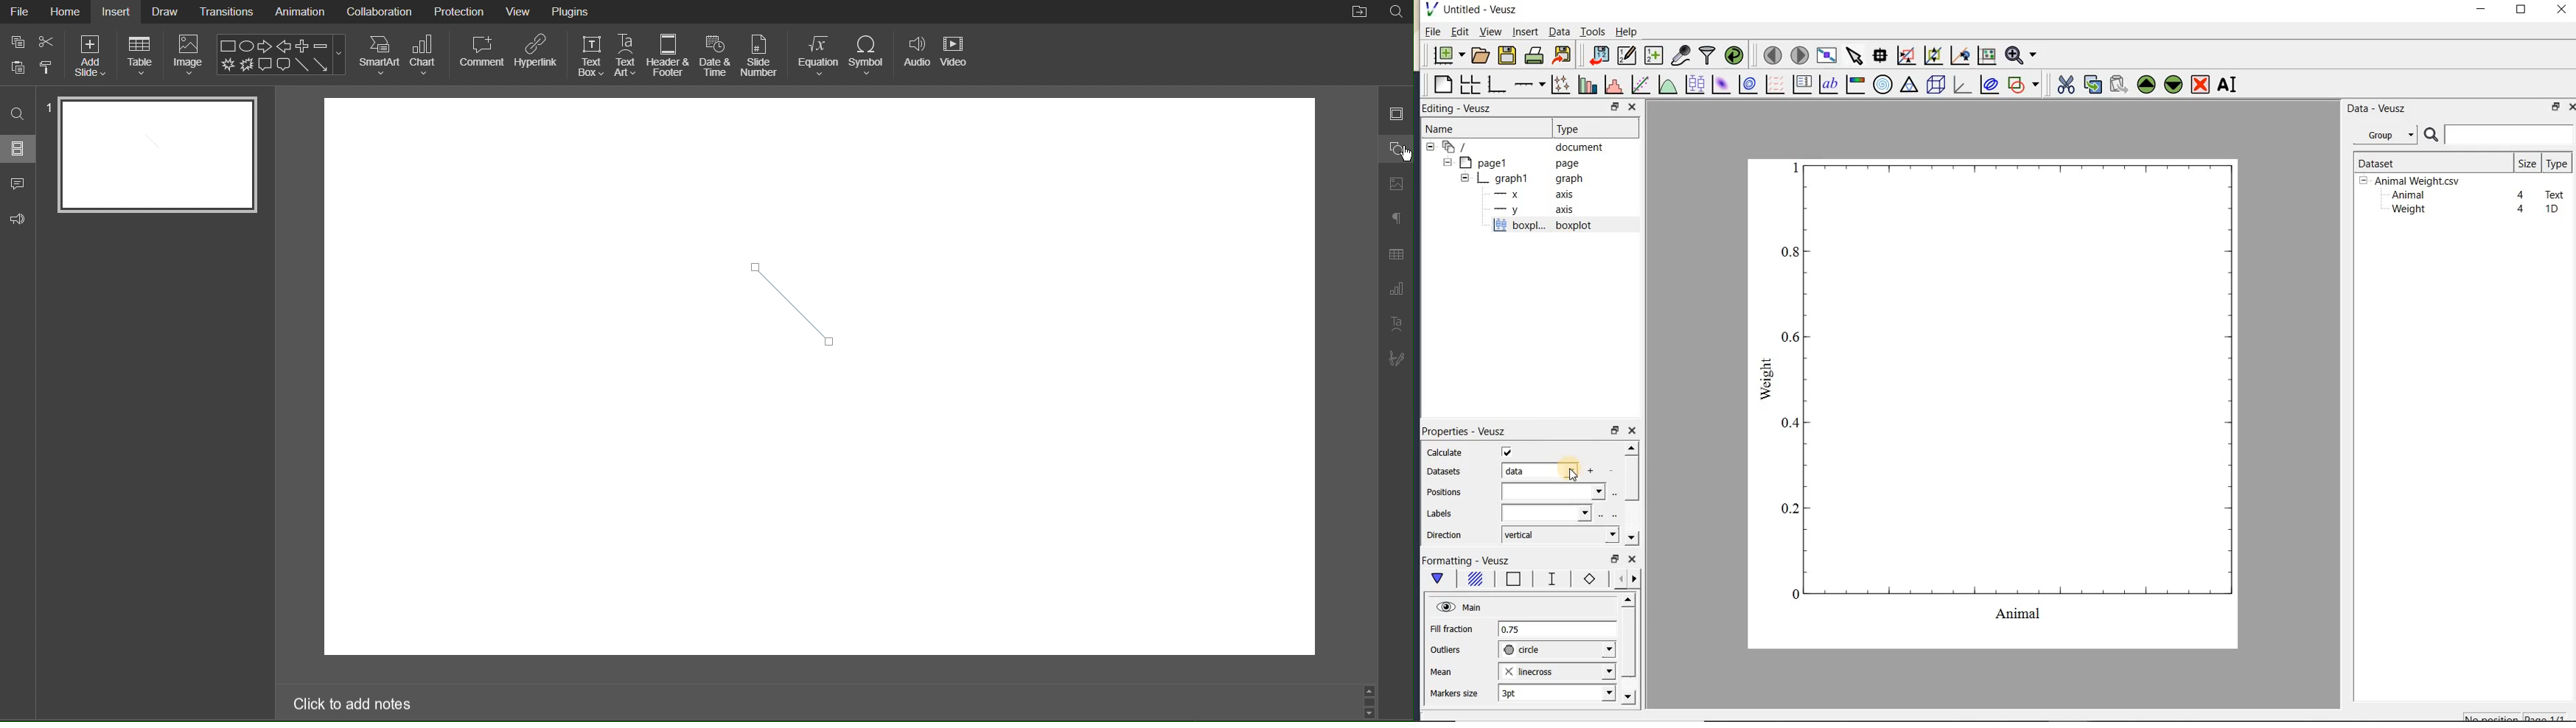  I want to click on 0.75, so click(1557, 630).